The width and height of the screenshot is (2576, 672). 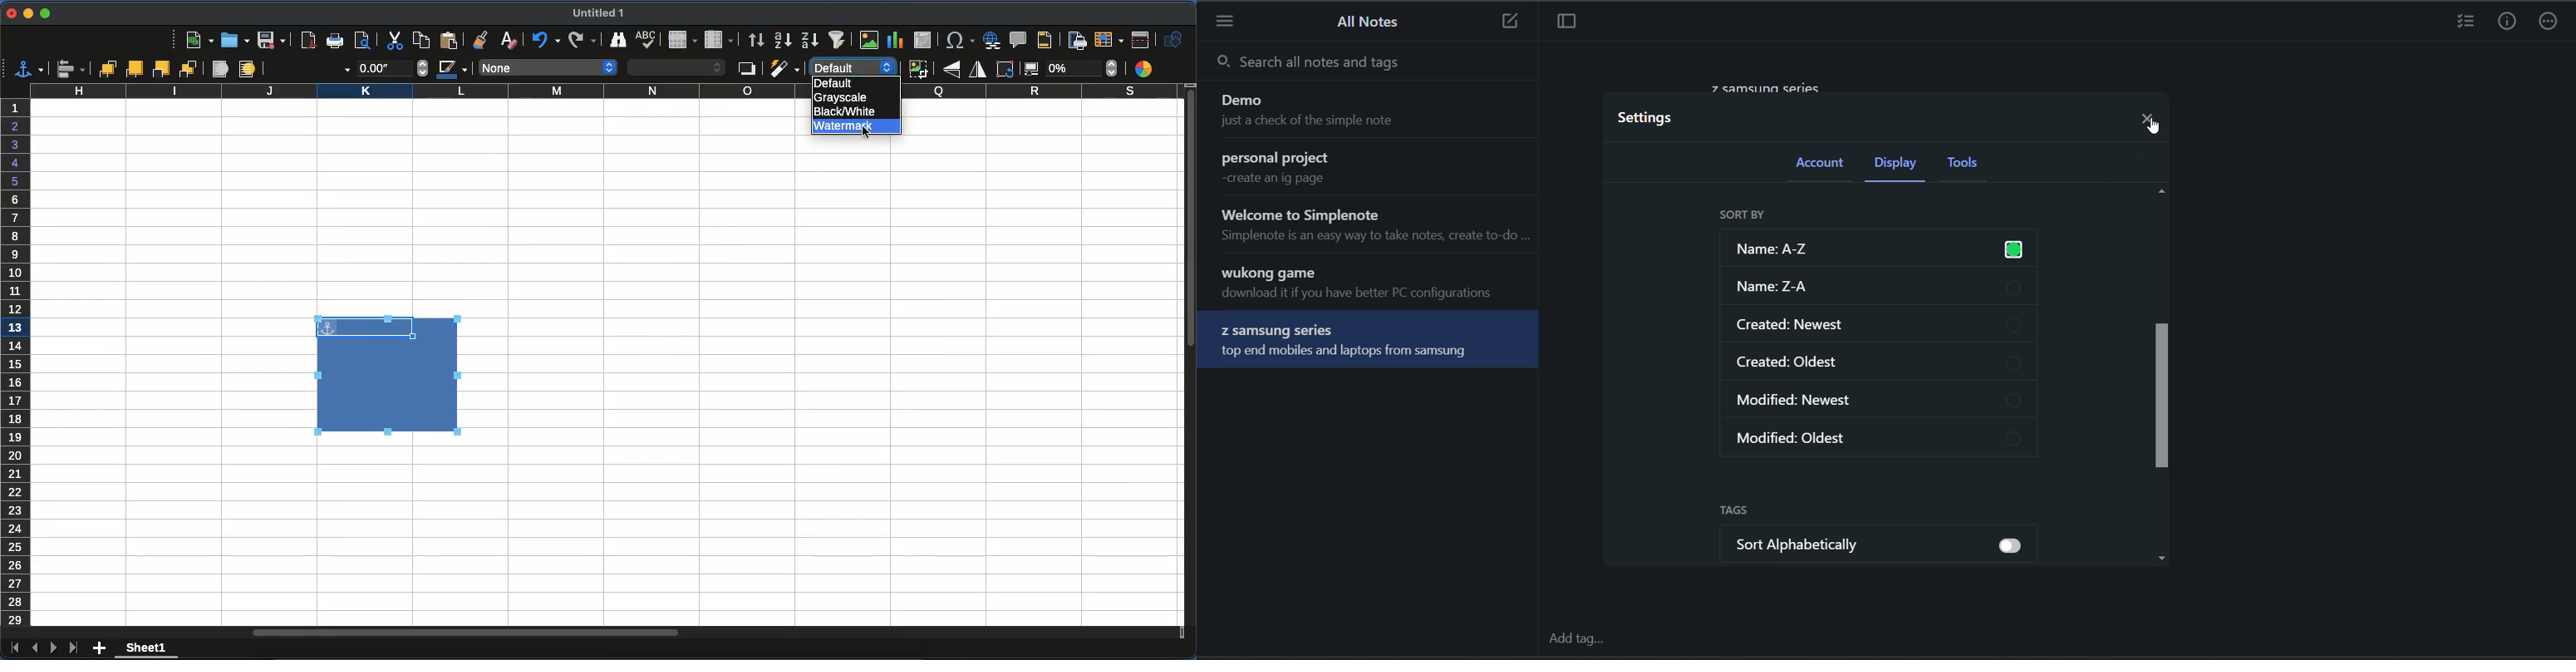 I want to click on comment, so click(x=1019, y=39).